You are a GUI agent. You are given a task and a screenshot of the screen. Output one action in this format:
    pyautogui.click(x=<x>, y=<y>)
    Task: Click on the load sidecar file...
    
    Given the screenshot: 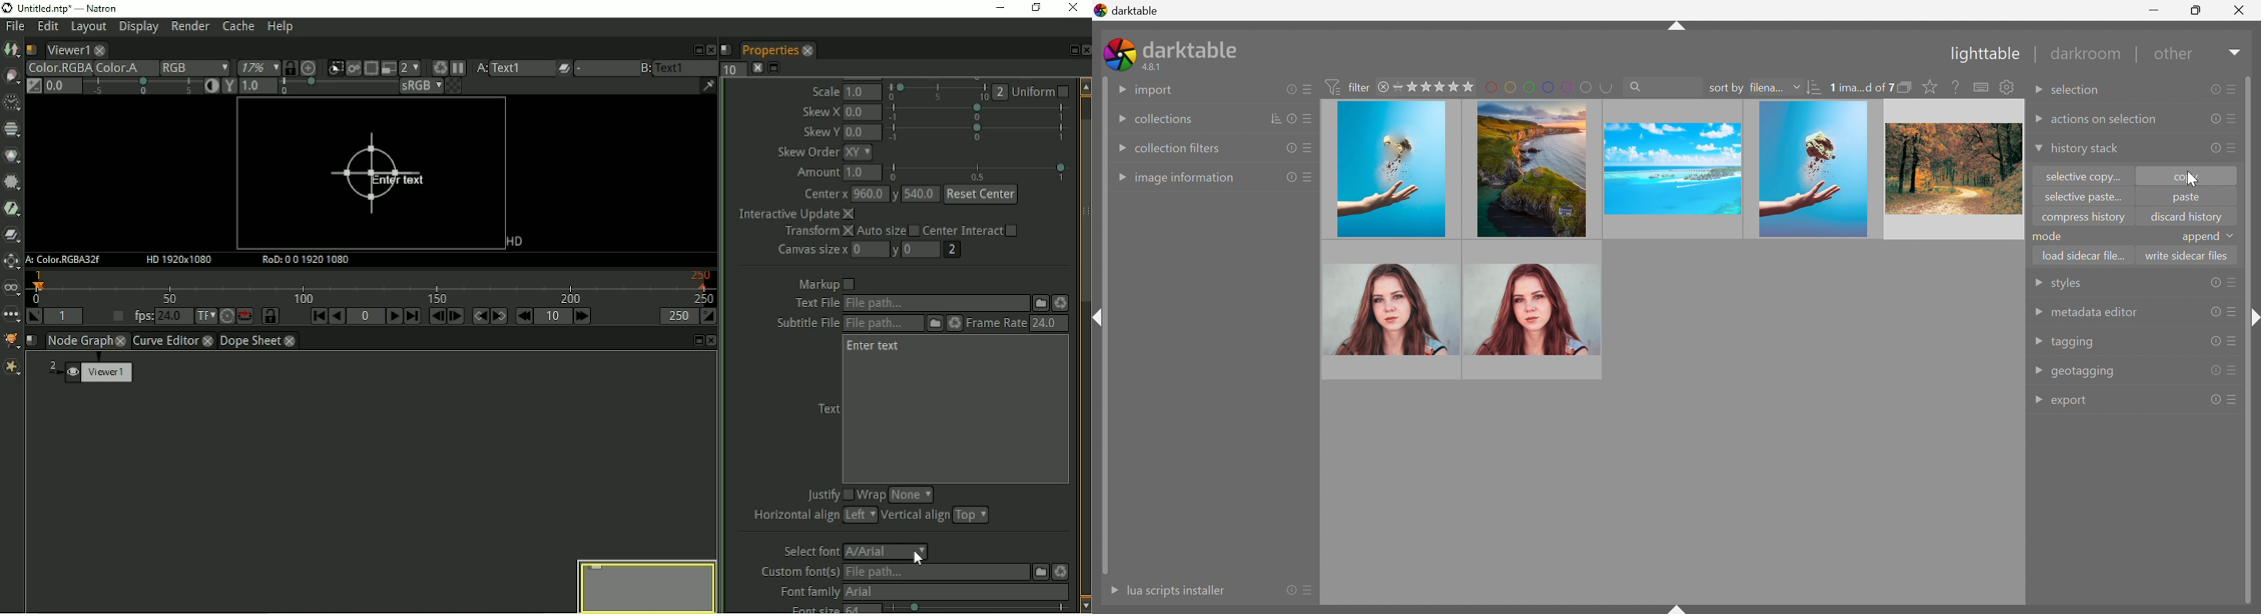 What is the action you would take?
    pyautogui.click(x=2085, y=253)
    